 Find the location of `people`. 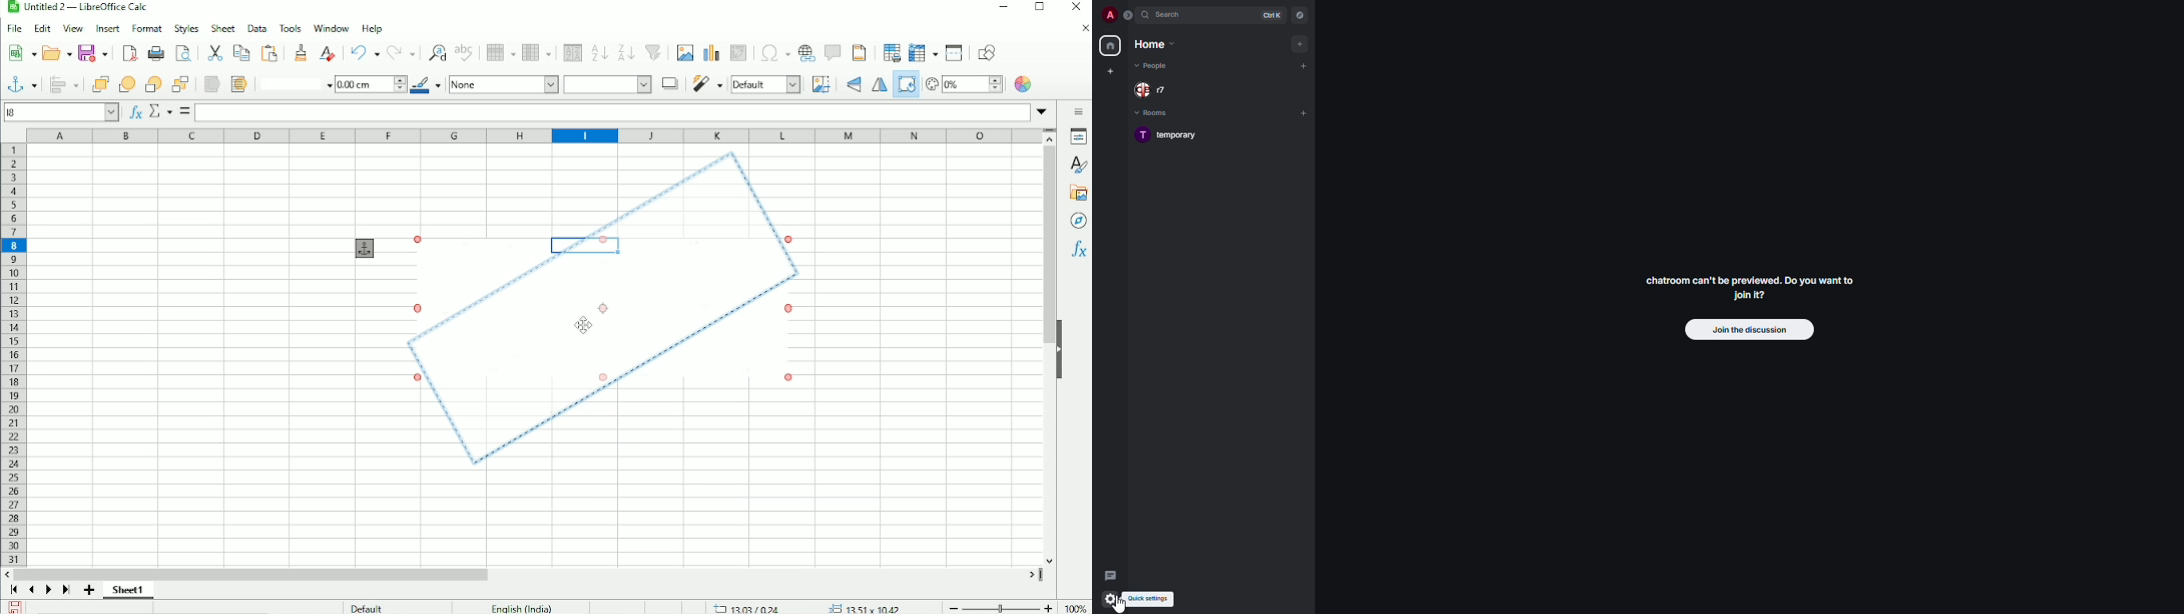

people is located at coordinates (1156, 66).